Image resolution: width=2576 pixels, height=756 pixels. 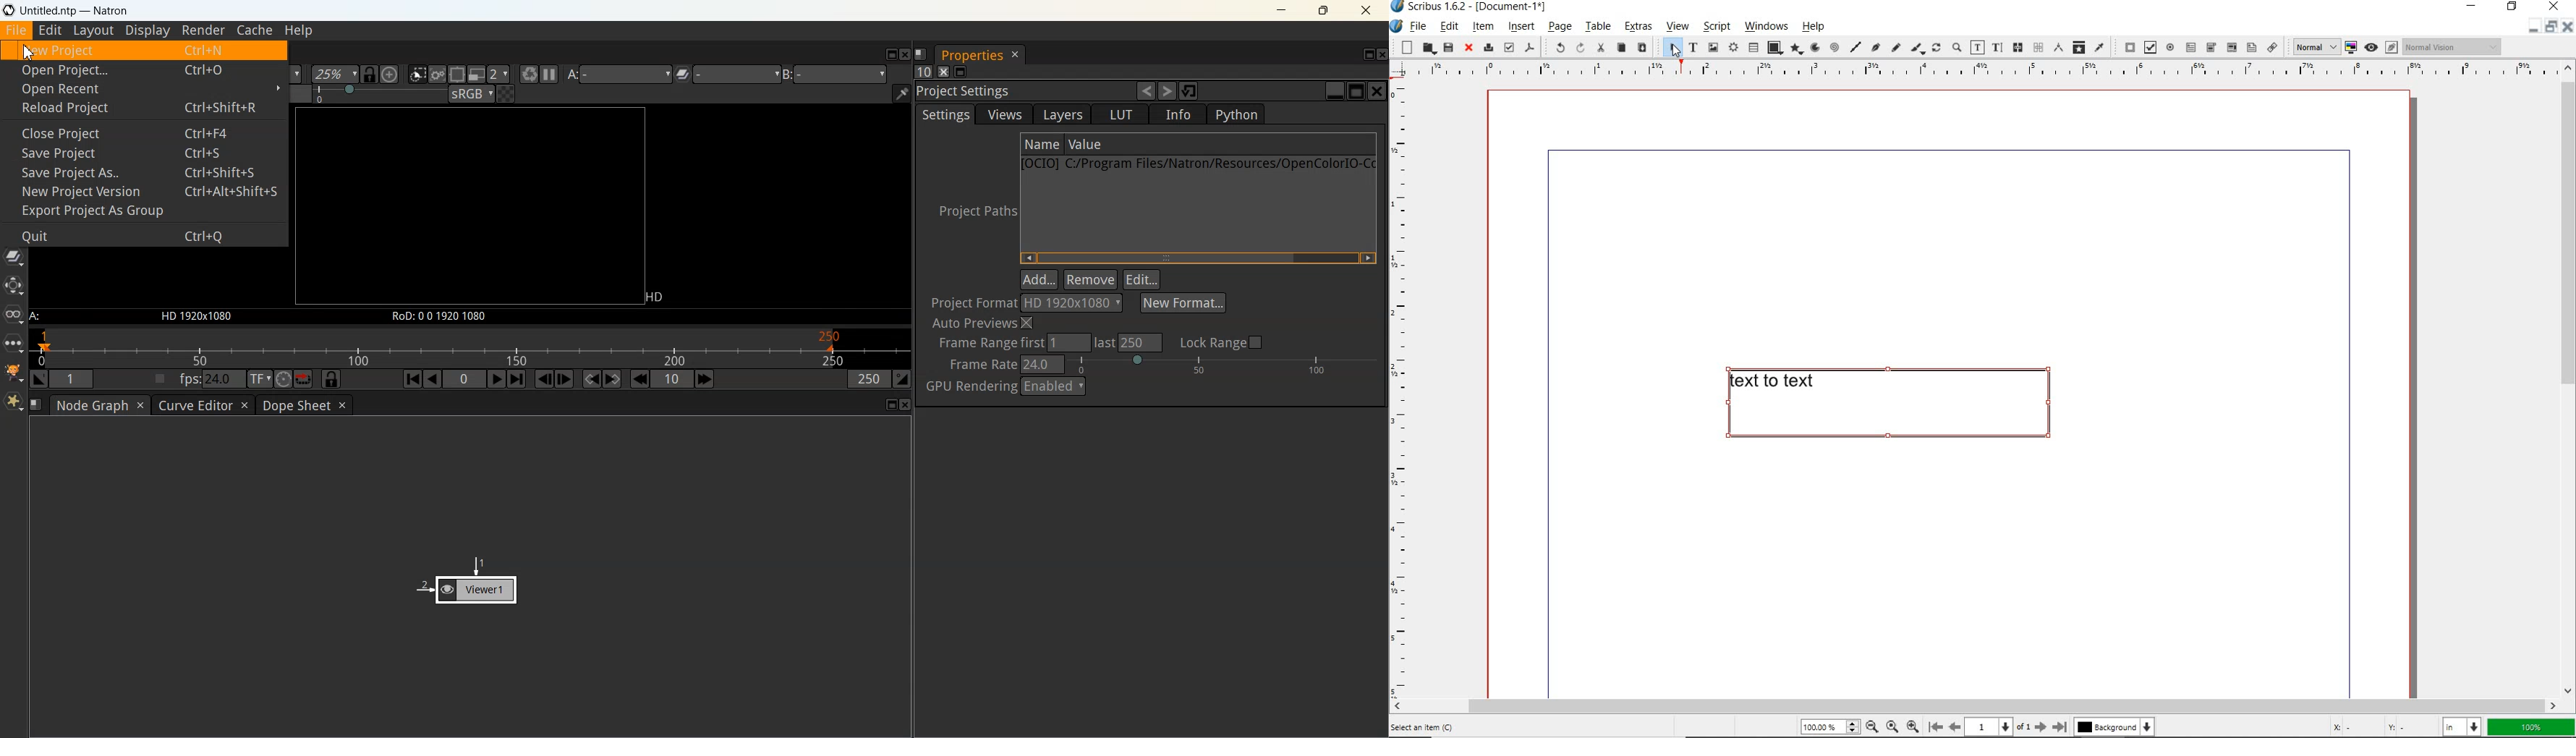 What do you see at coordinates (1956, 49) in the screenshot?
I see `zoom in or zoom out` at bounding box center [1956, 49].